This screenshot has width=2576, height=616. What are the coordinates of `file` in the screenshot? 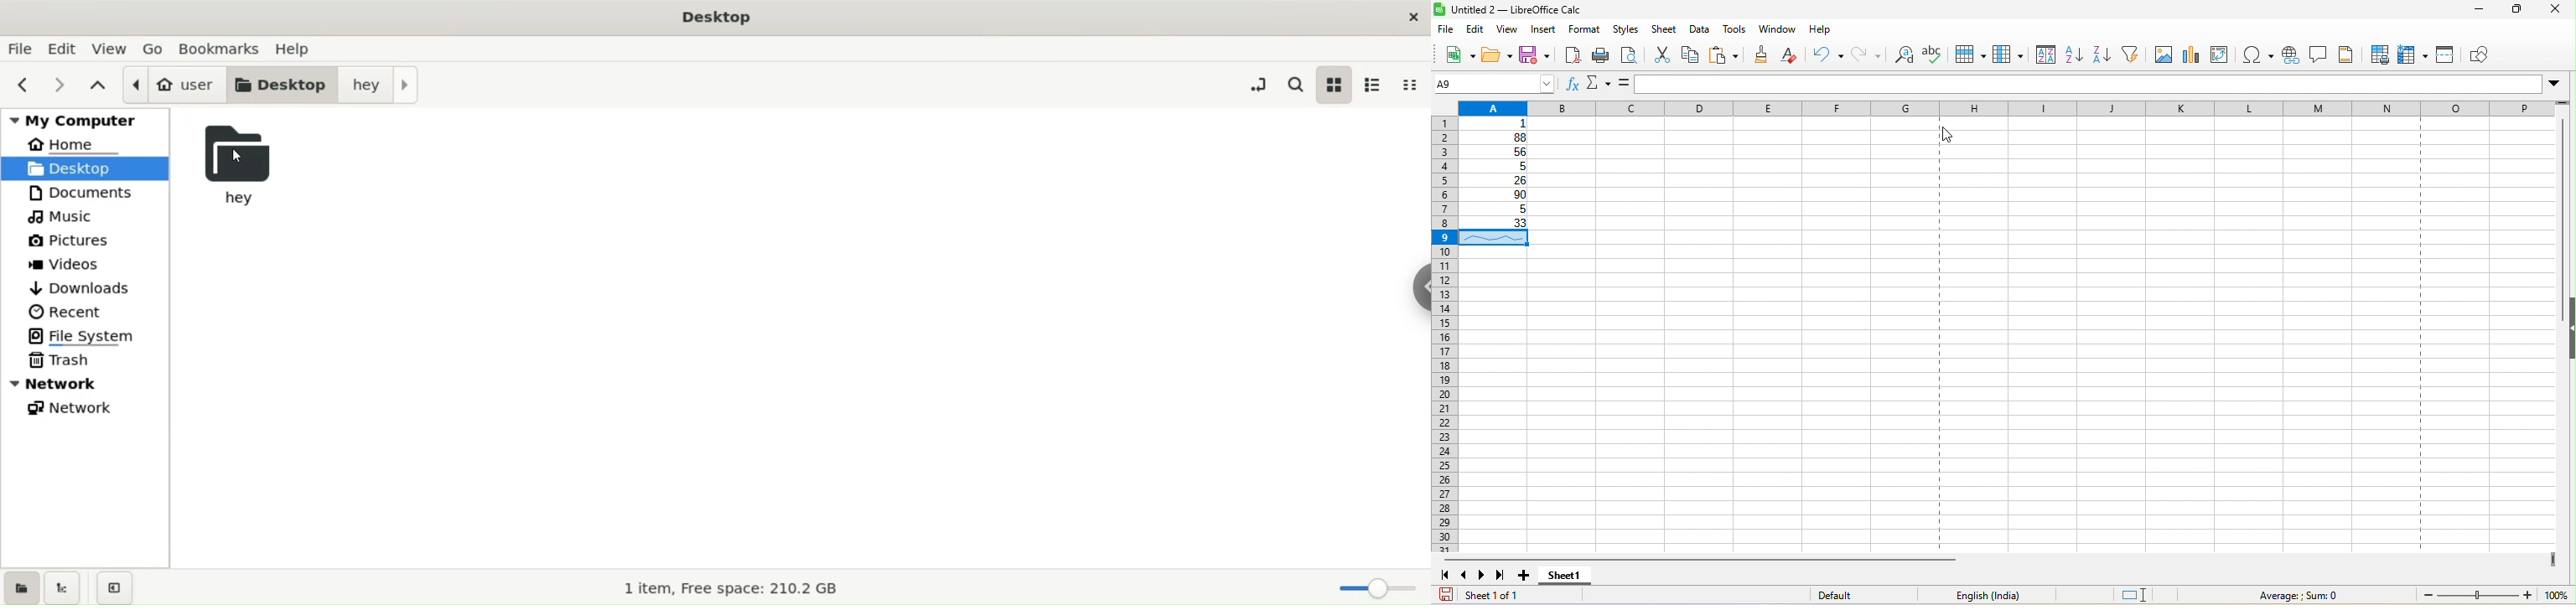 It's located at (1444, 28).